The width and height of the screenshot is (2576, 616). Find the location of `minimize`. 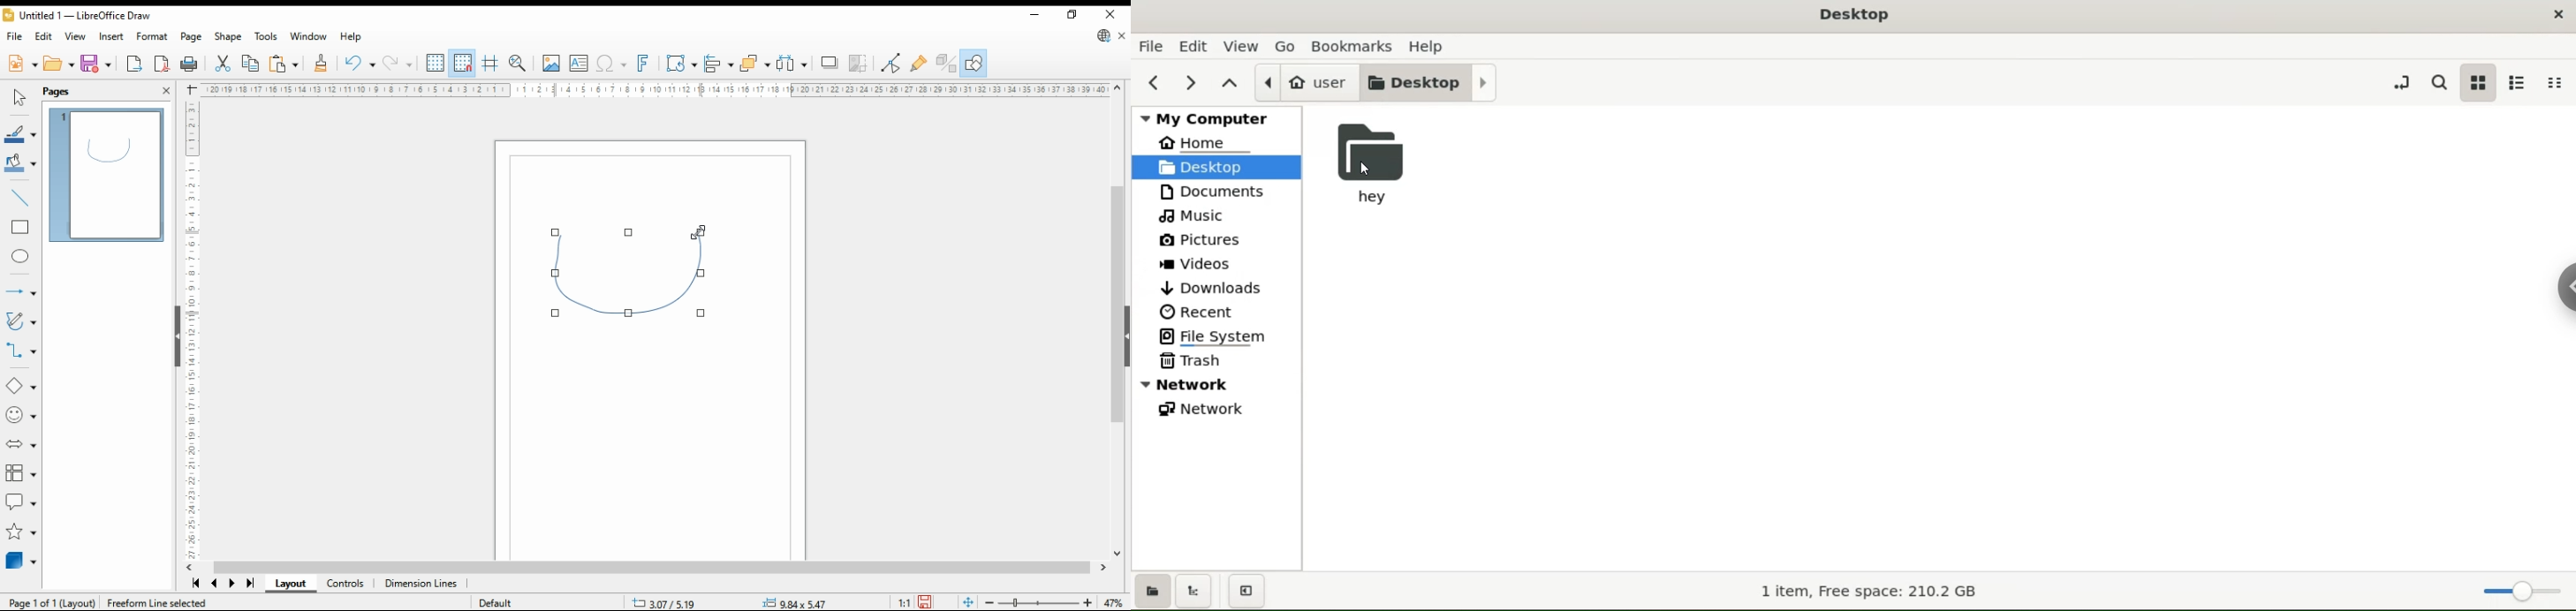

minimize is located at coordinates (1034, 13).